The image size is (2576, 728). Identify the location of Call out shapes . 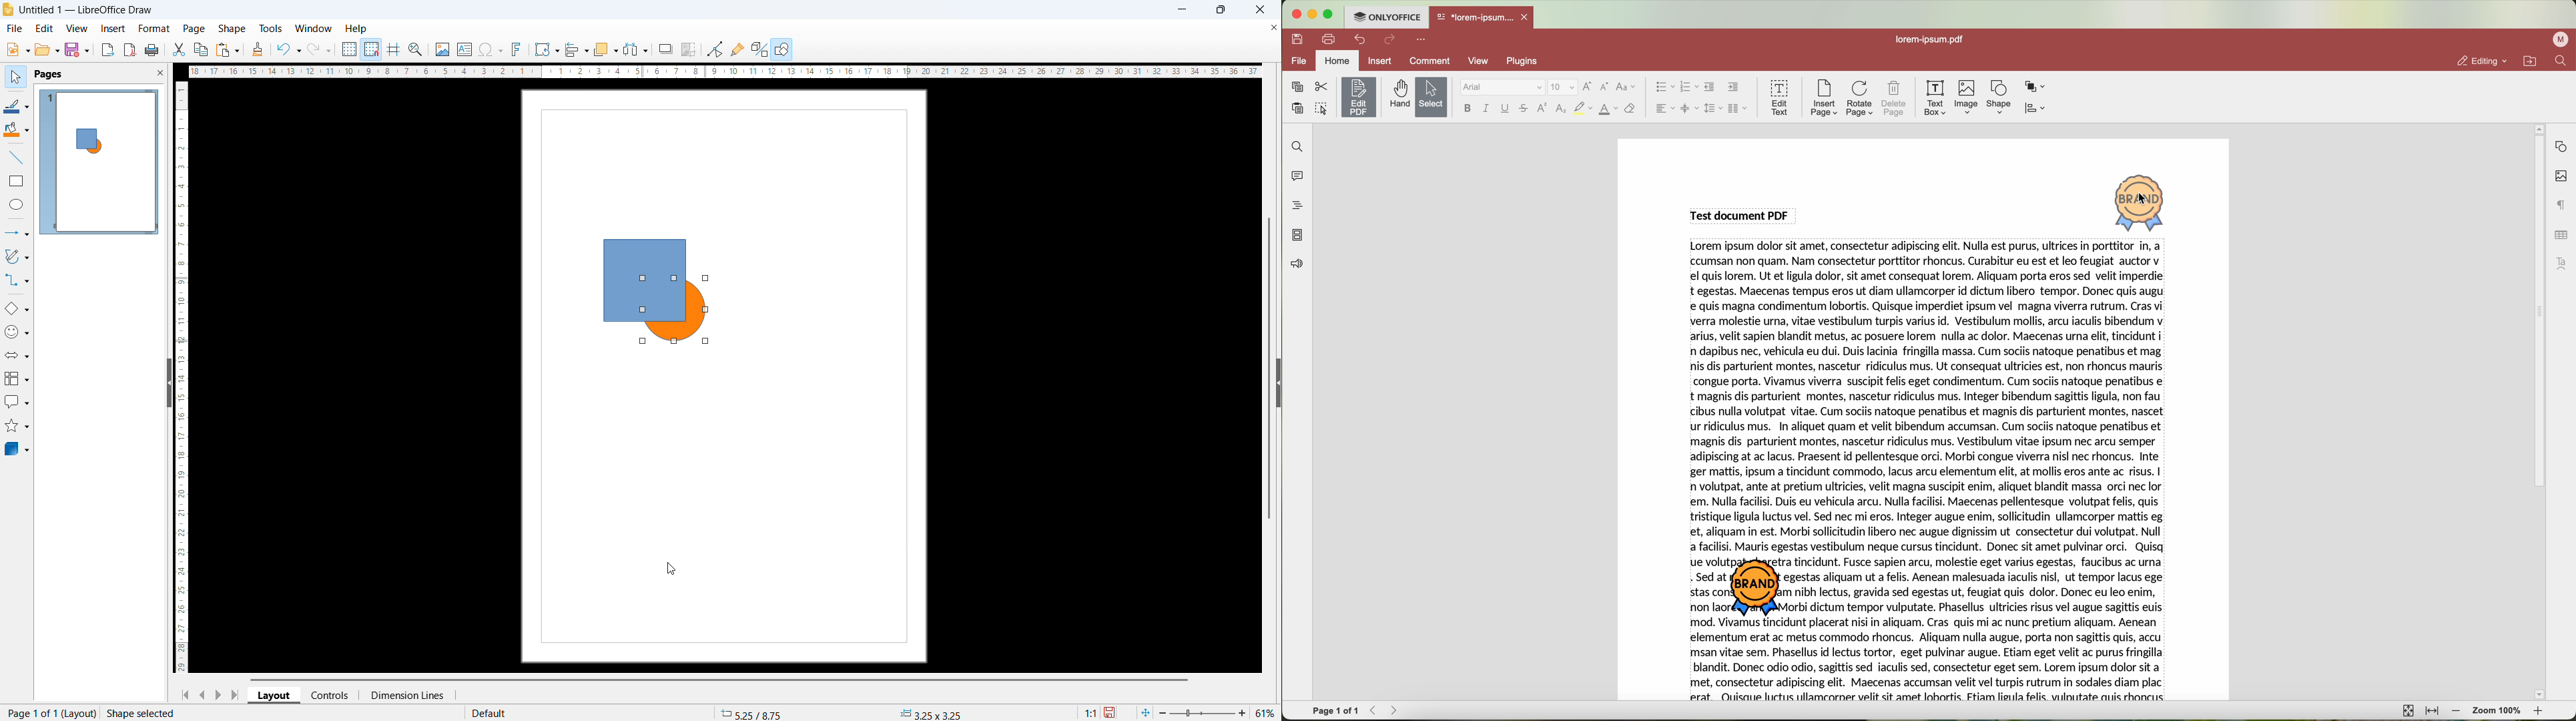
(17, 403).